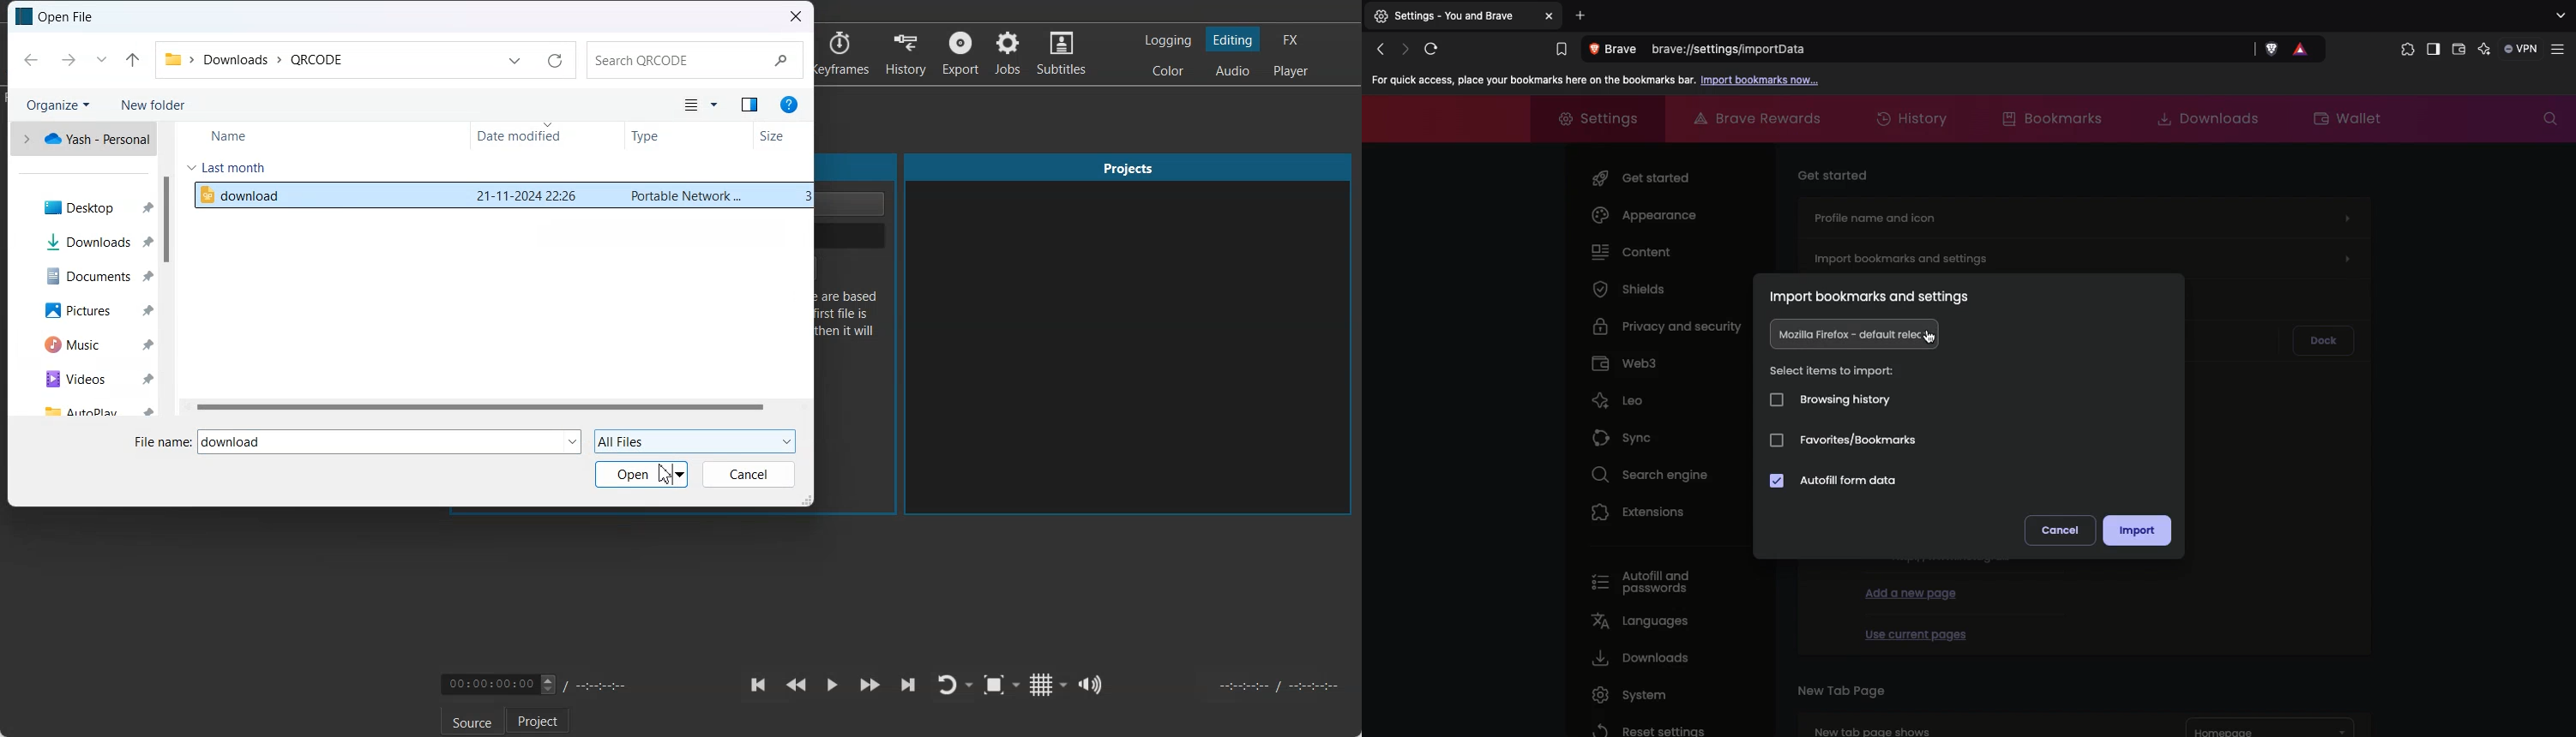  Describe the element at coordinates (2485, 50) in the screenshot. I see `leo AI` at that location.